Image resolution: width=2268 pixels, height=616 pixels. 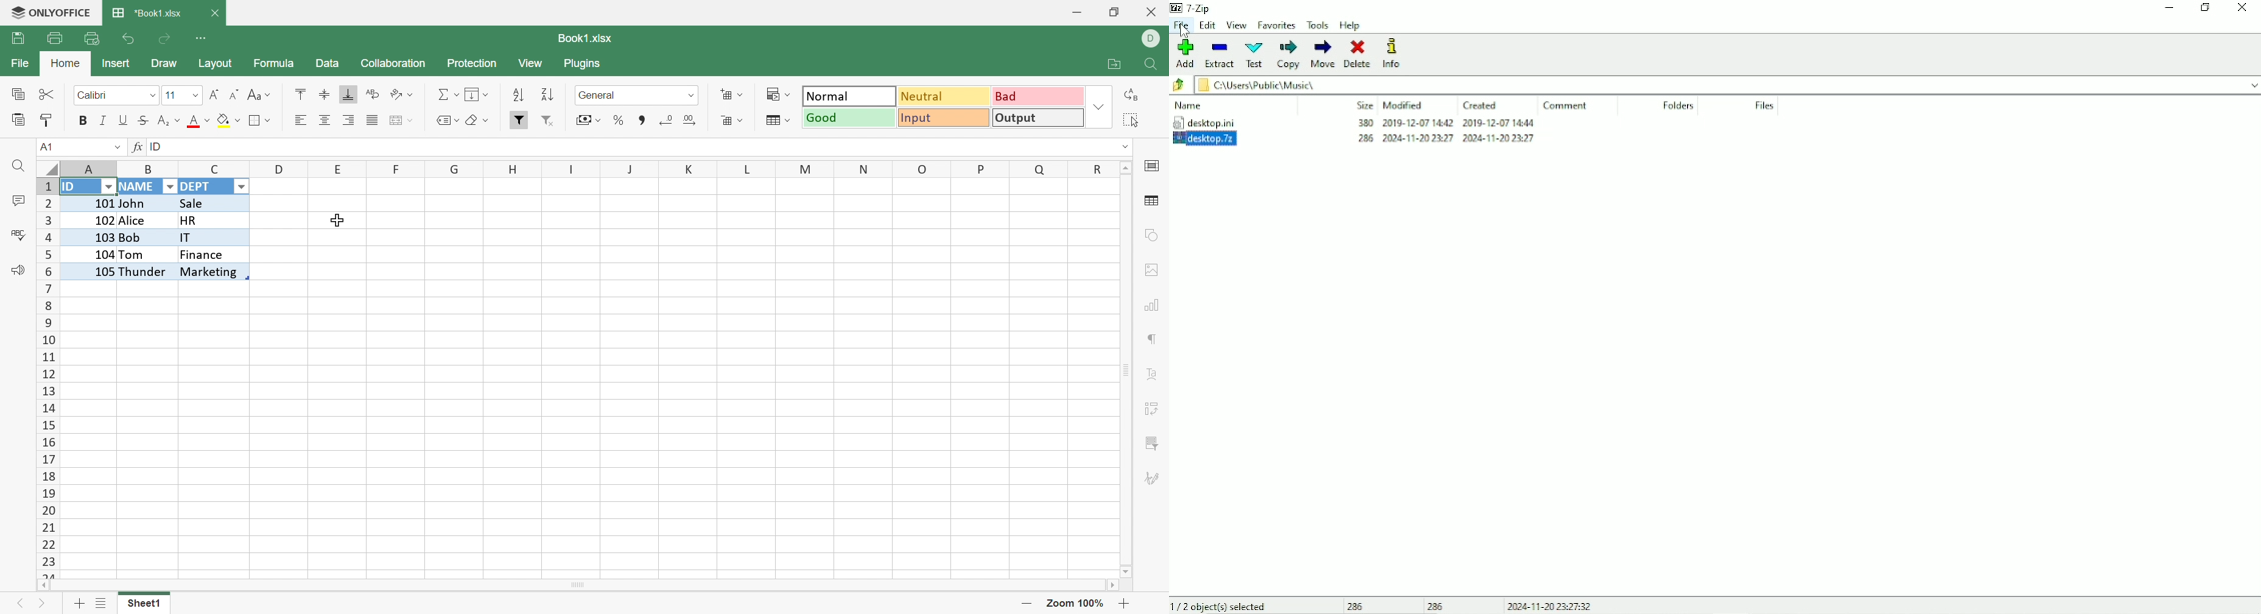 I want to click on 102, so click(x=93, y=219).